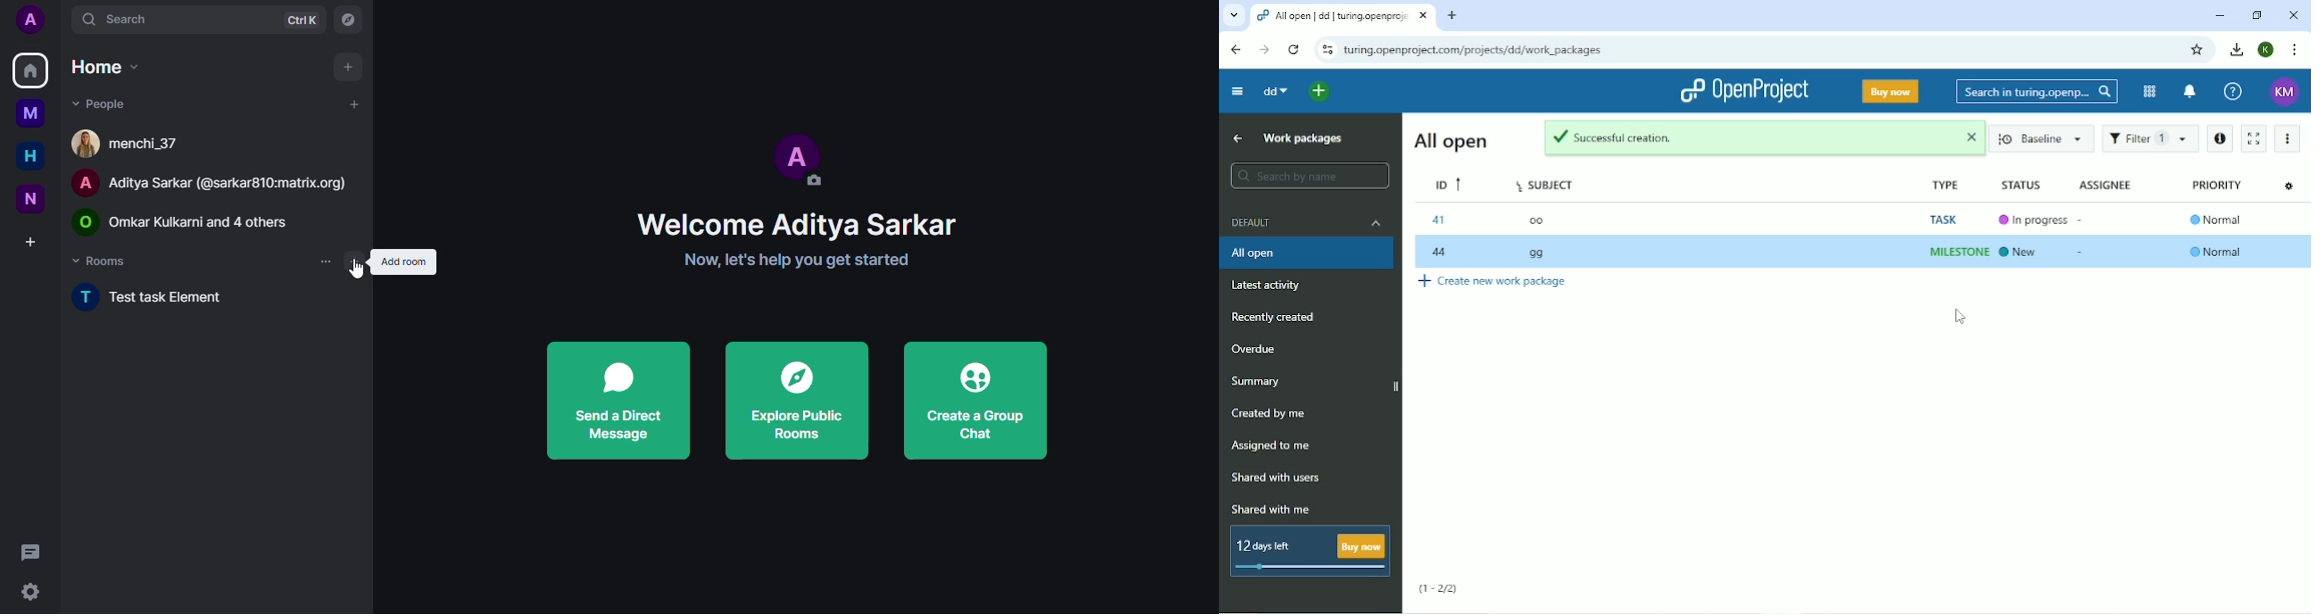 The width and height of the screenshot is (2324, 616). I want to click on [4 menchi_37, so click(132, 142).